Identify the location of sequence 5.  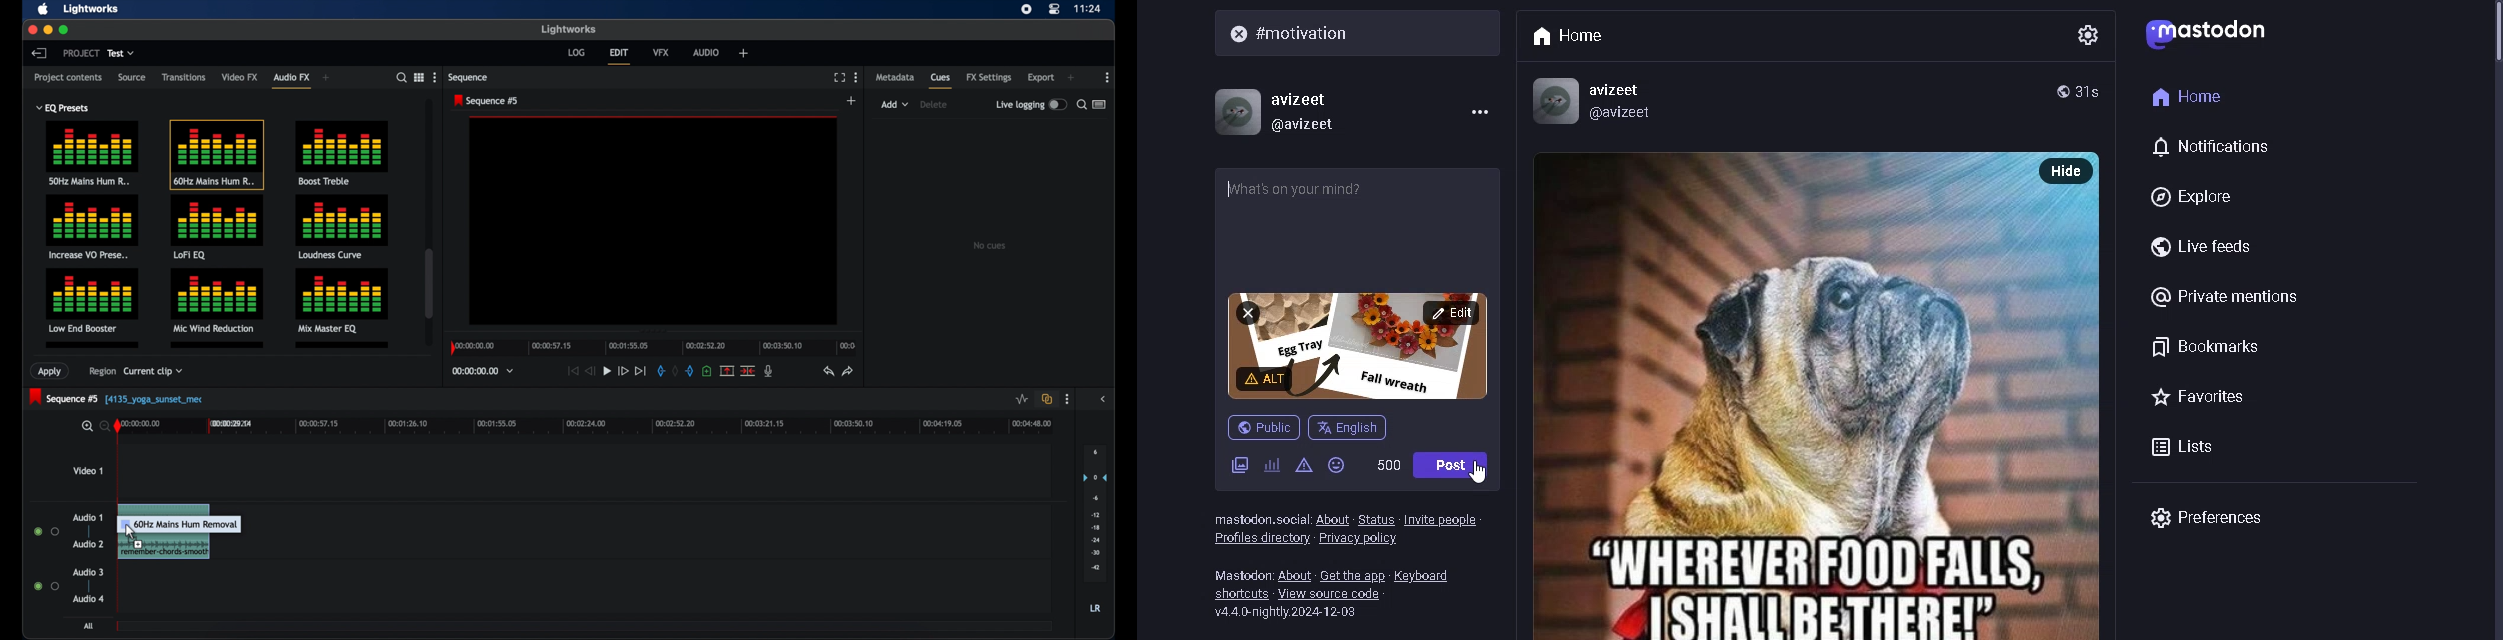
(117, 398).